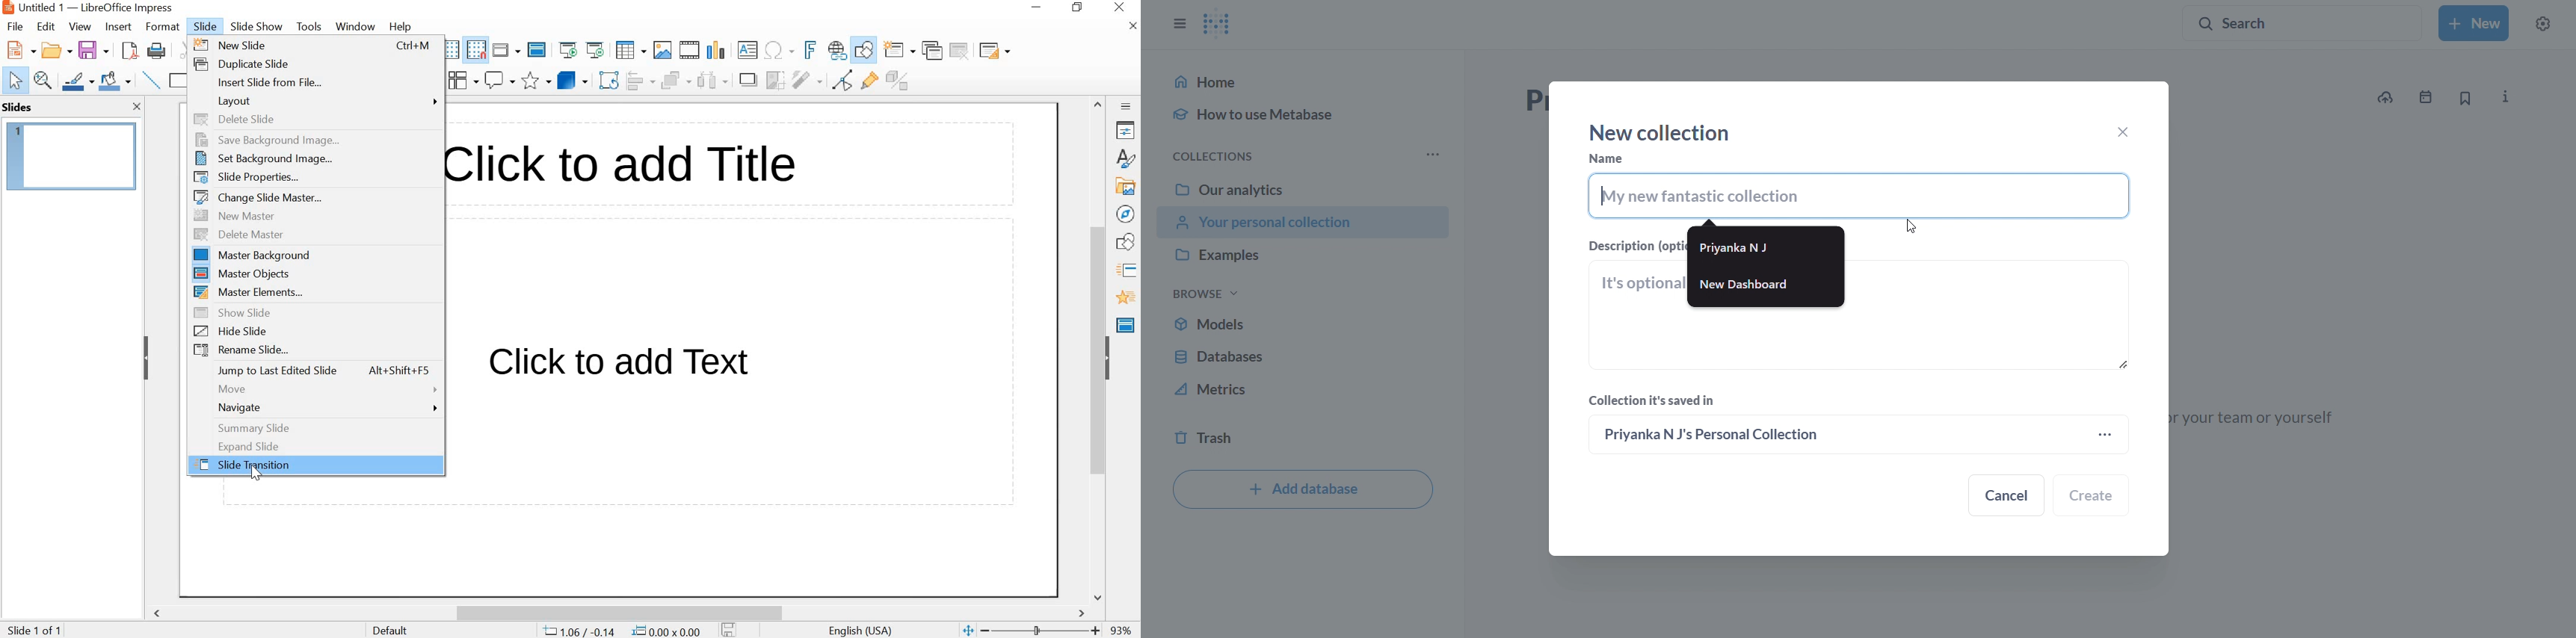 The height and width of the screenshot is (644, 2576). Describe the element at coordinates (400, 27) in the screenshot. I see `HELP` at that location.